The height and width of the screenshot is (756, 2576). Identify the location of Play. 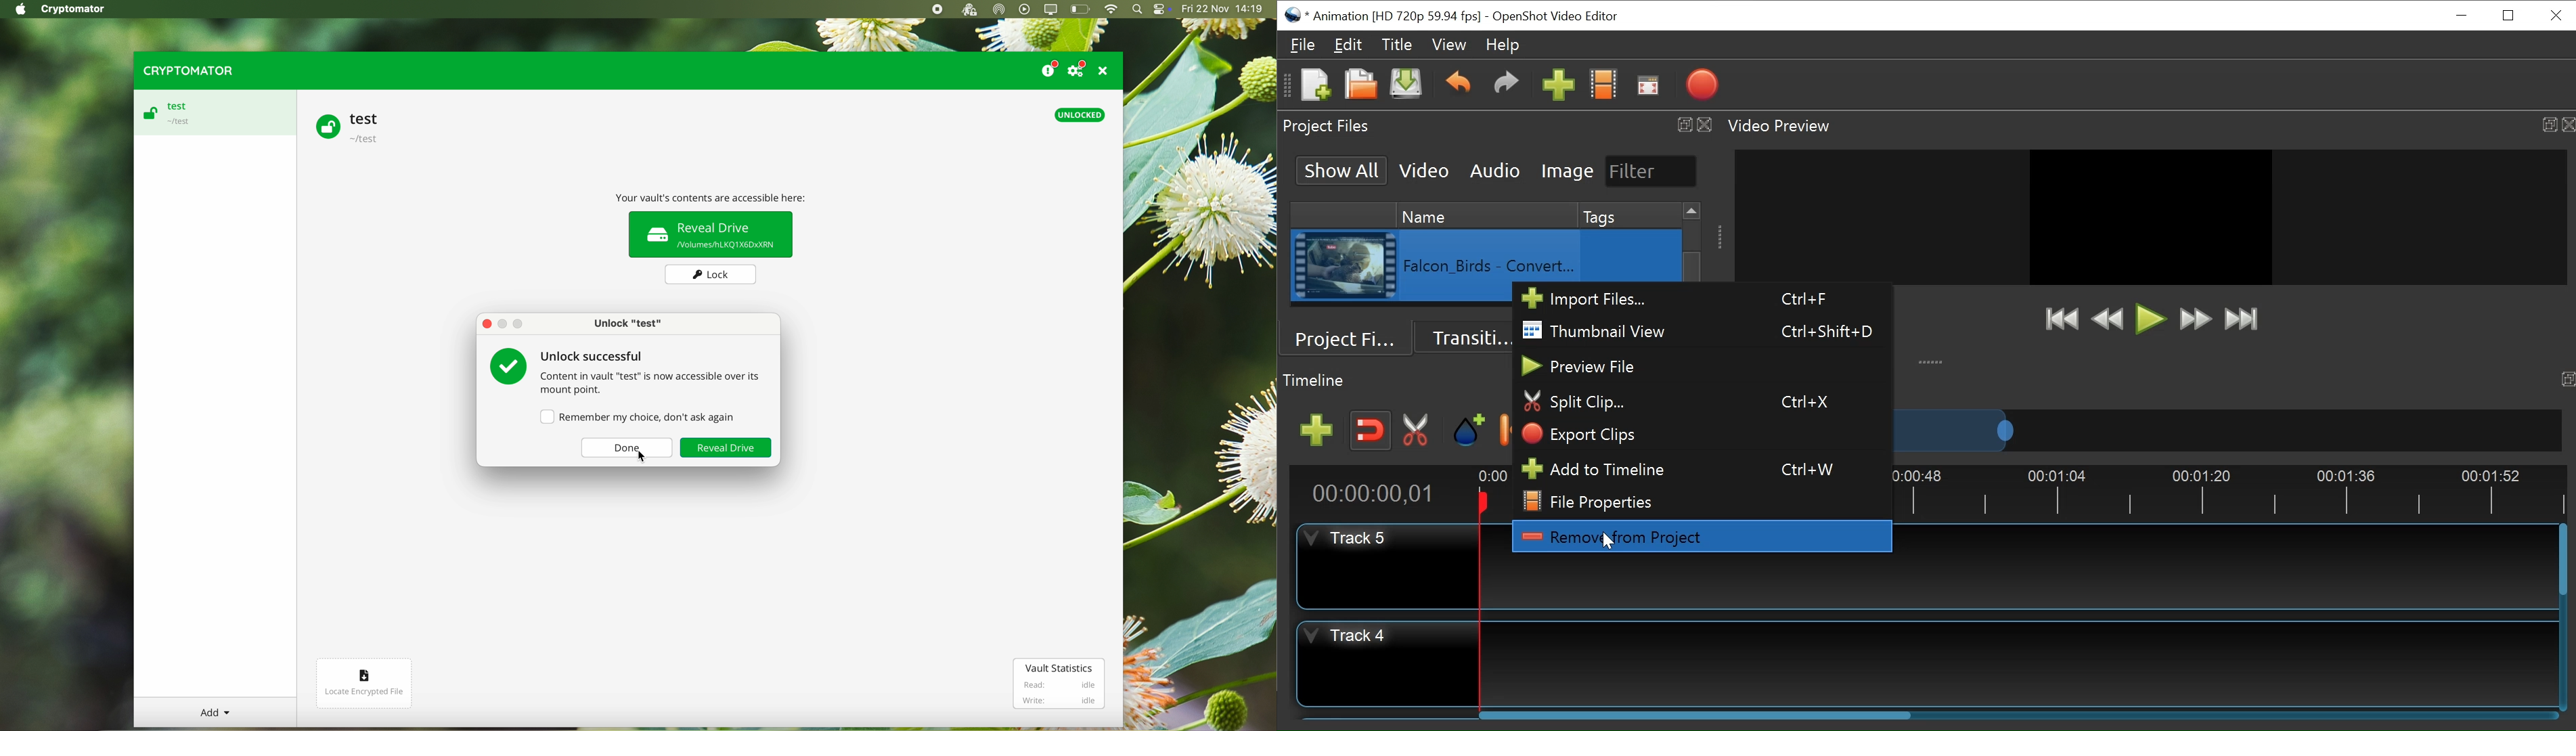
(2151, 319).